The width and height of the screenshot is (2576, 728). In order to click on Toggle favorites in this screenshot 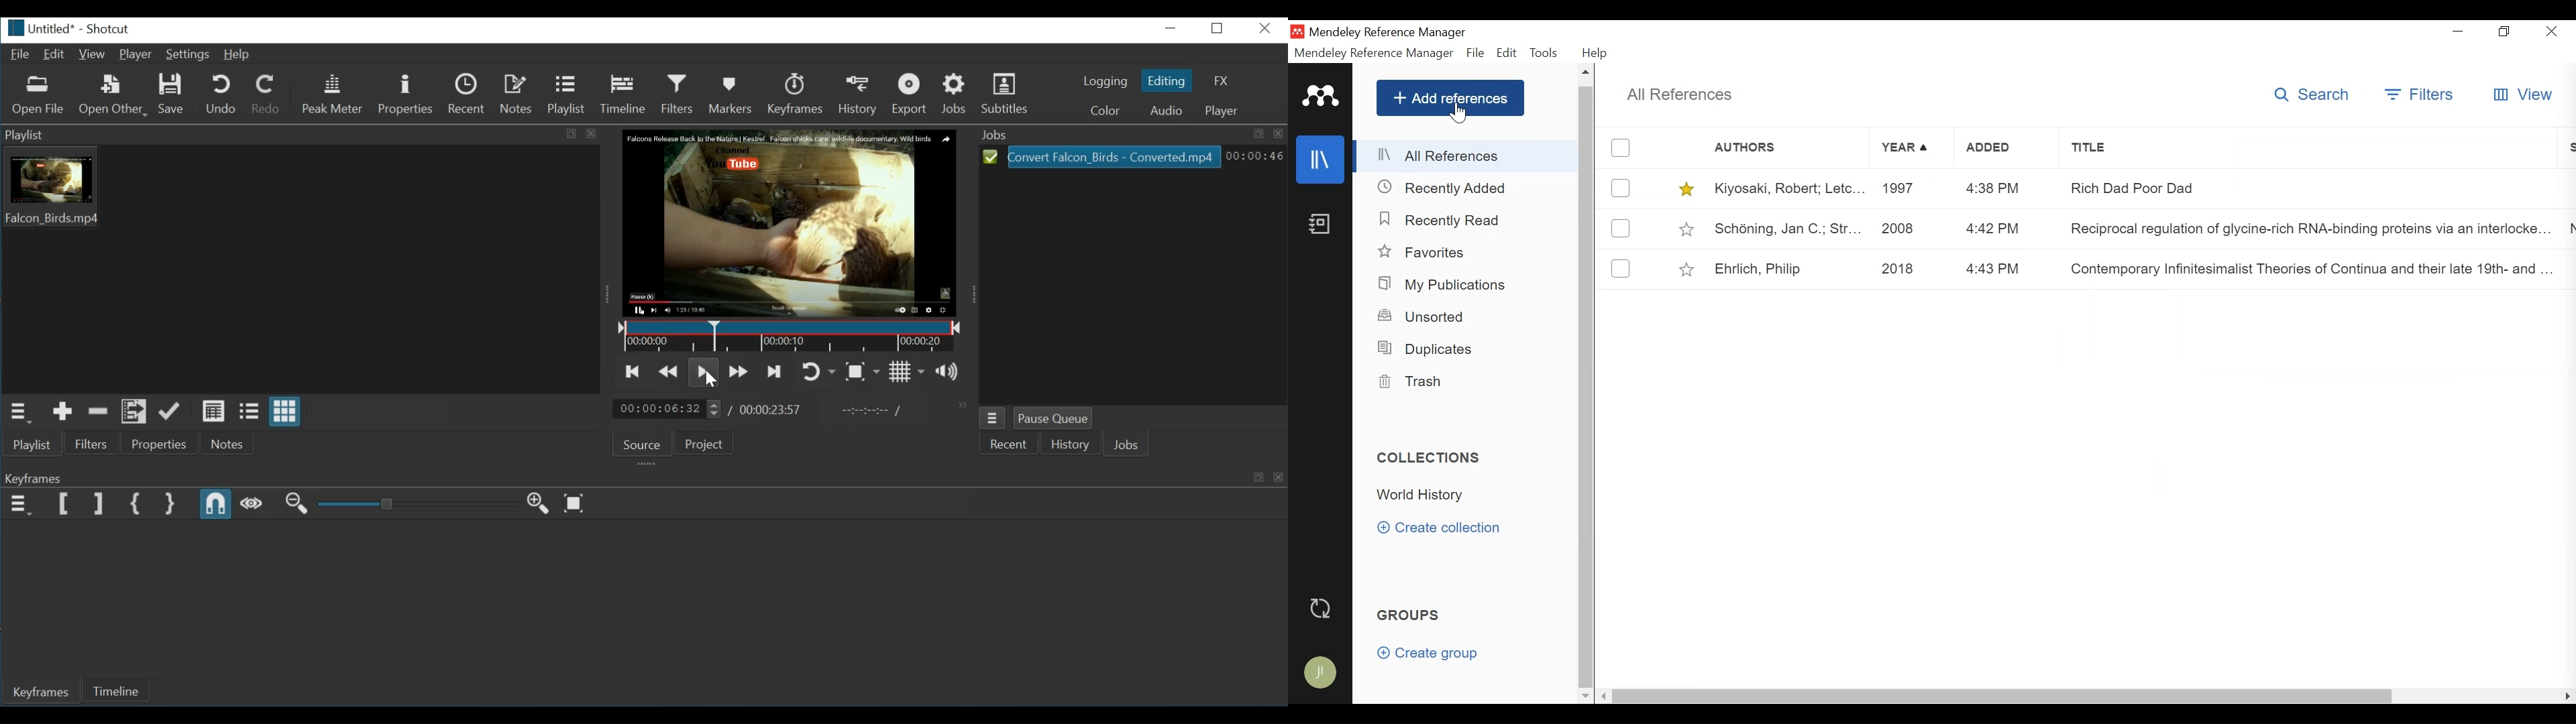, I will do `click(1688, 190)`.